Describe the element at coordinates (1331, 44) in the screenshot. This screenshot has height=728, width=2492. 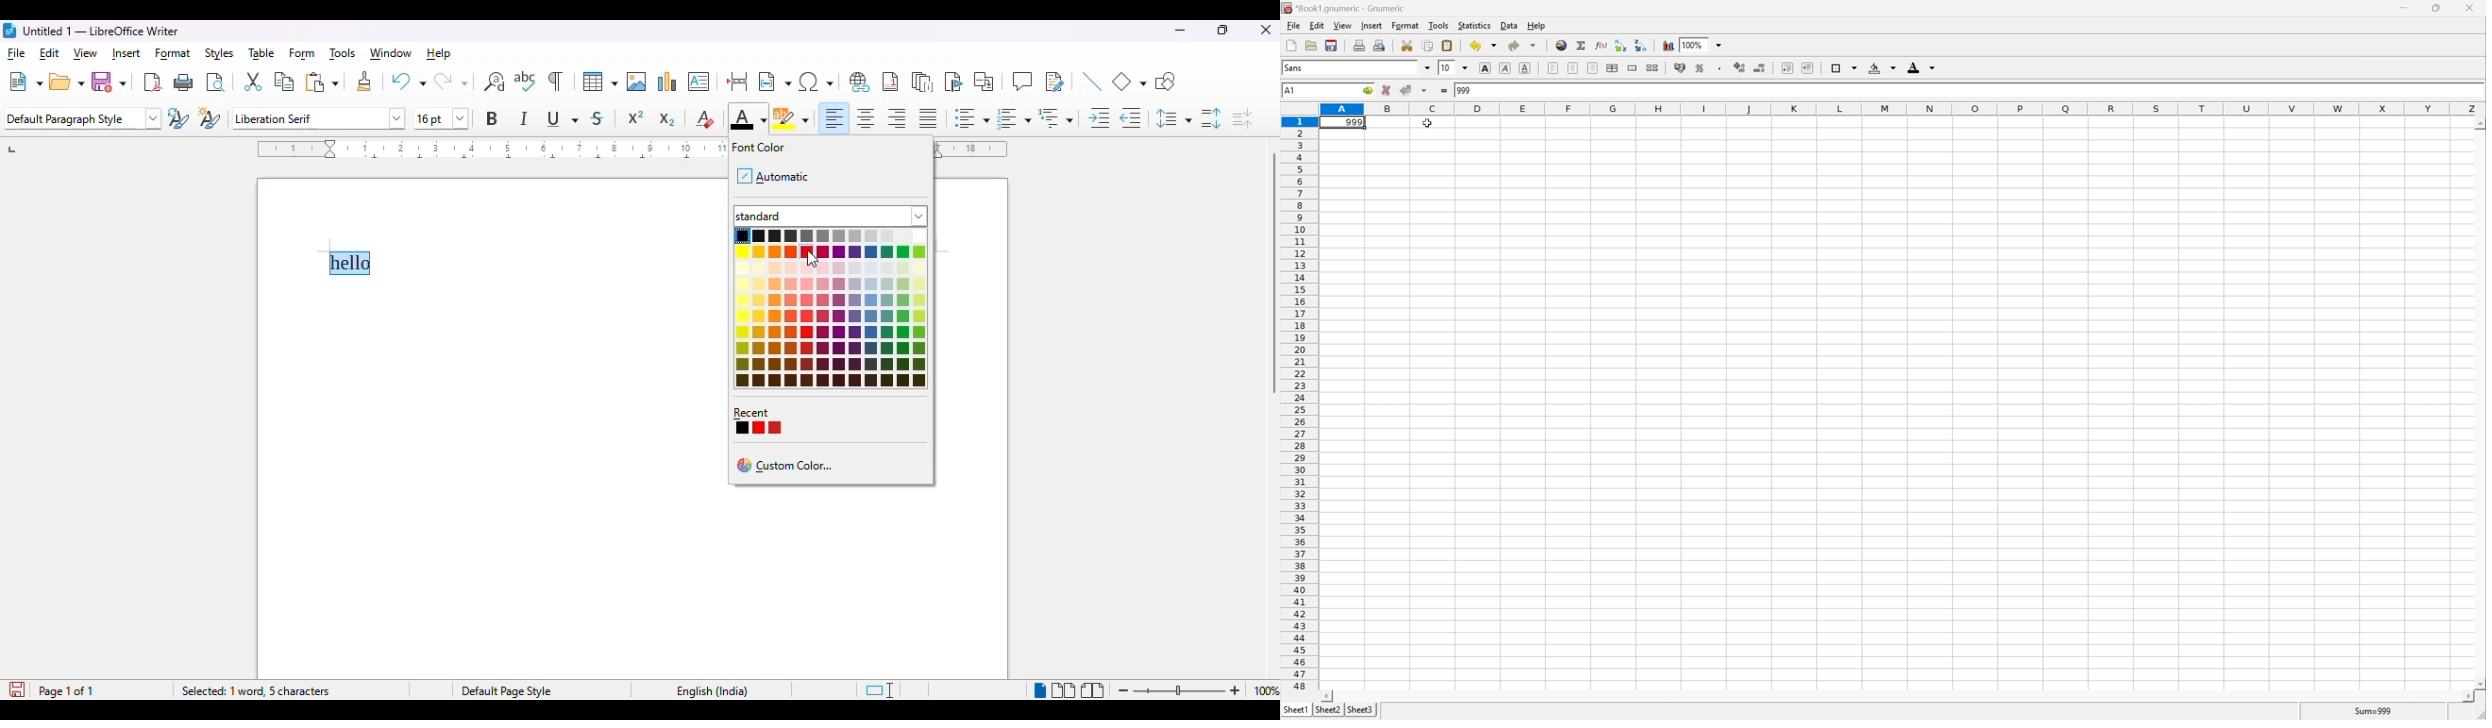
I see `save current workbook` at that location.